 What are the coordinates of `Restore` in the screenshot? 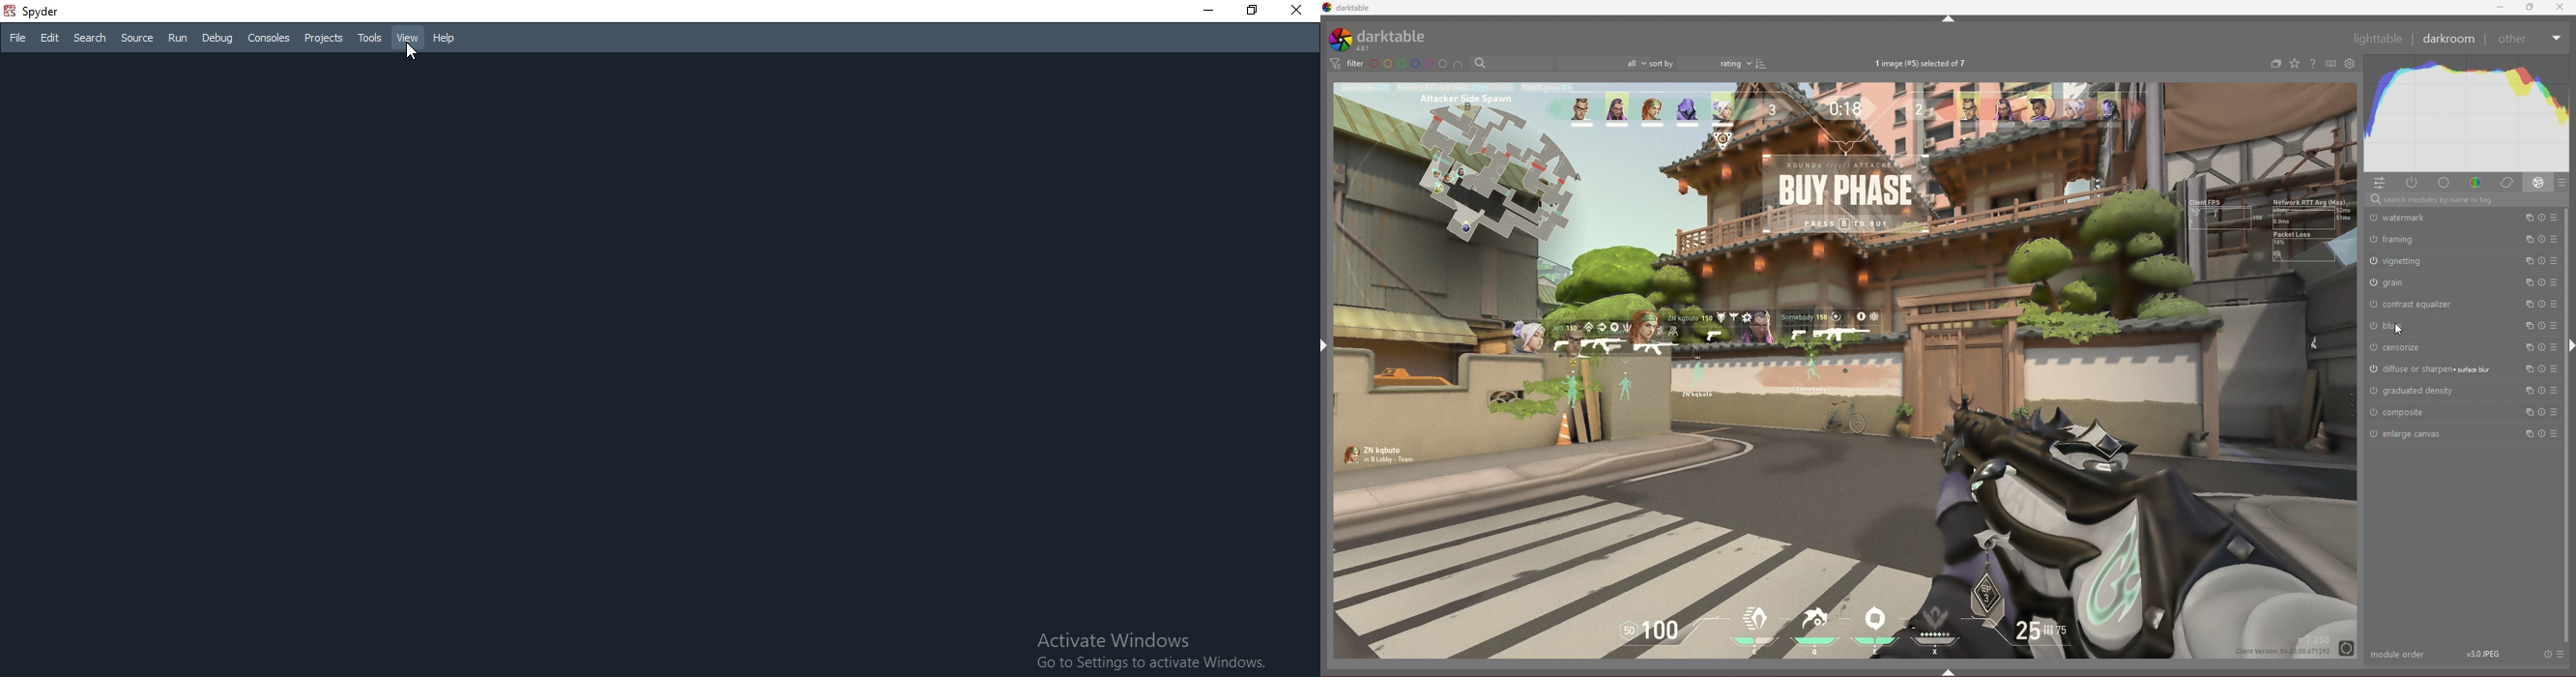 It's located at (1245, 10).